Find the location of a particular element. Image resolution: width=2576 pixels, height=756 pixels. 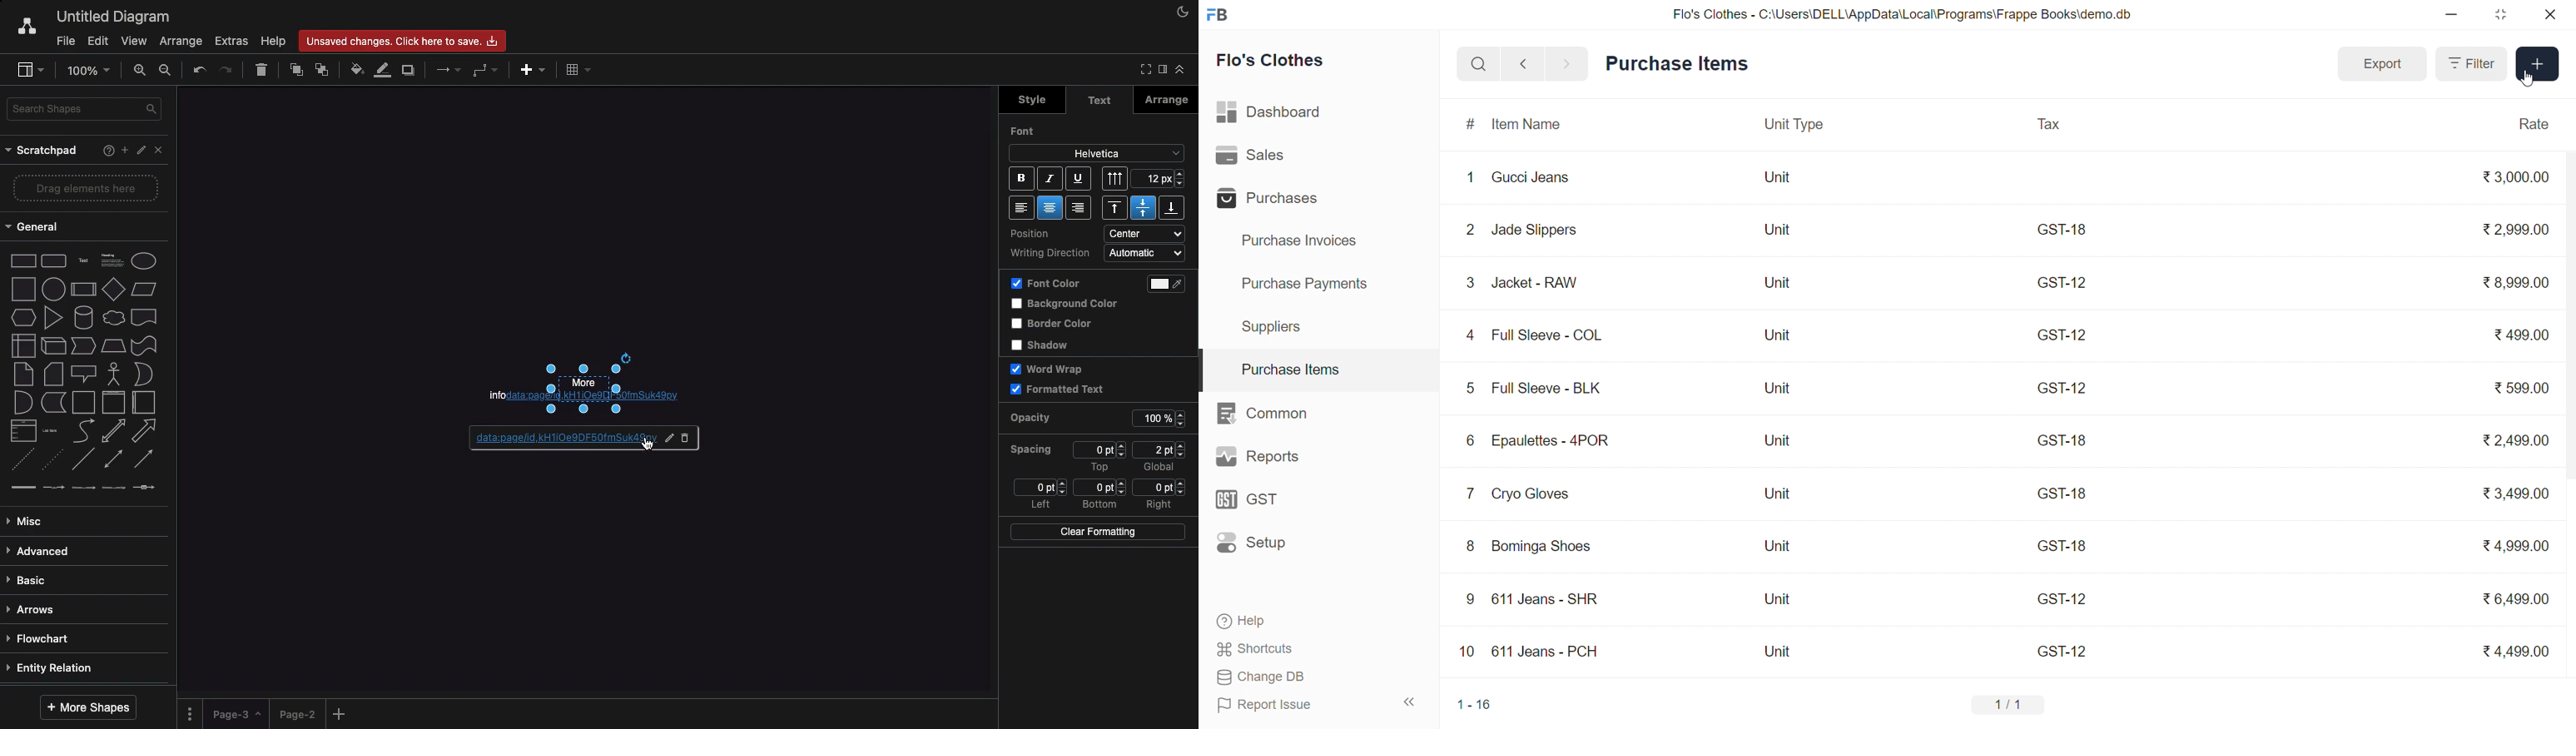

Helvetica - Style is located at coordinates (1096, 154).